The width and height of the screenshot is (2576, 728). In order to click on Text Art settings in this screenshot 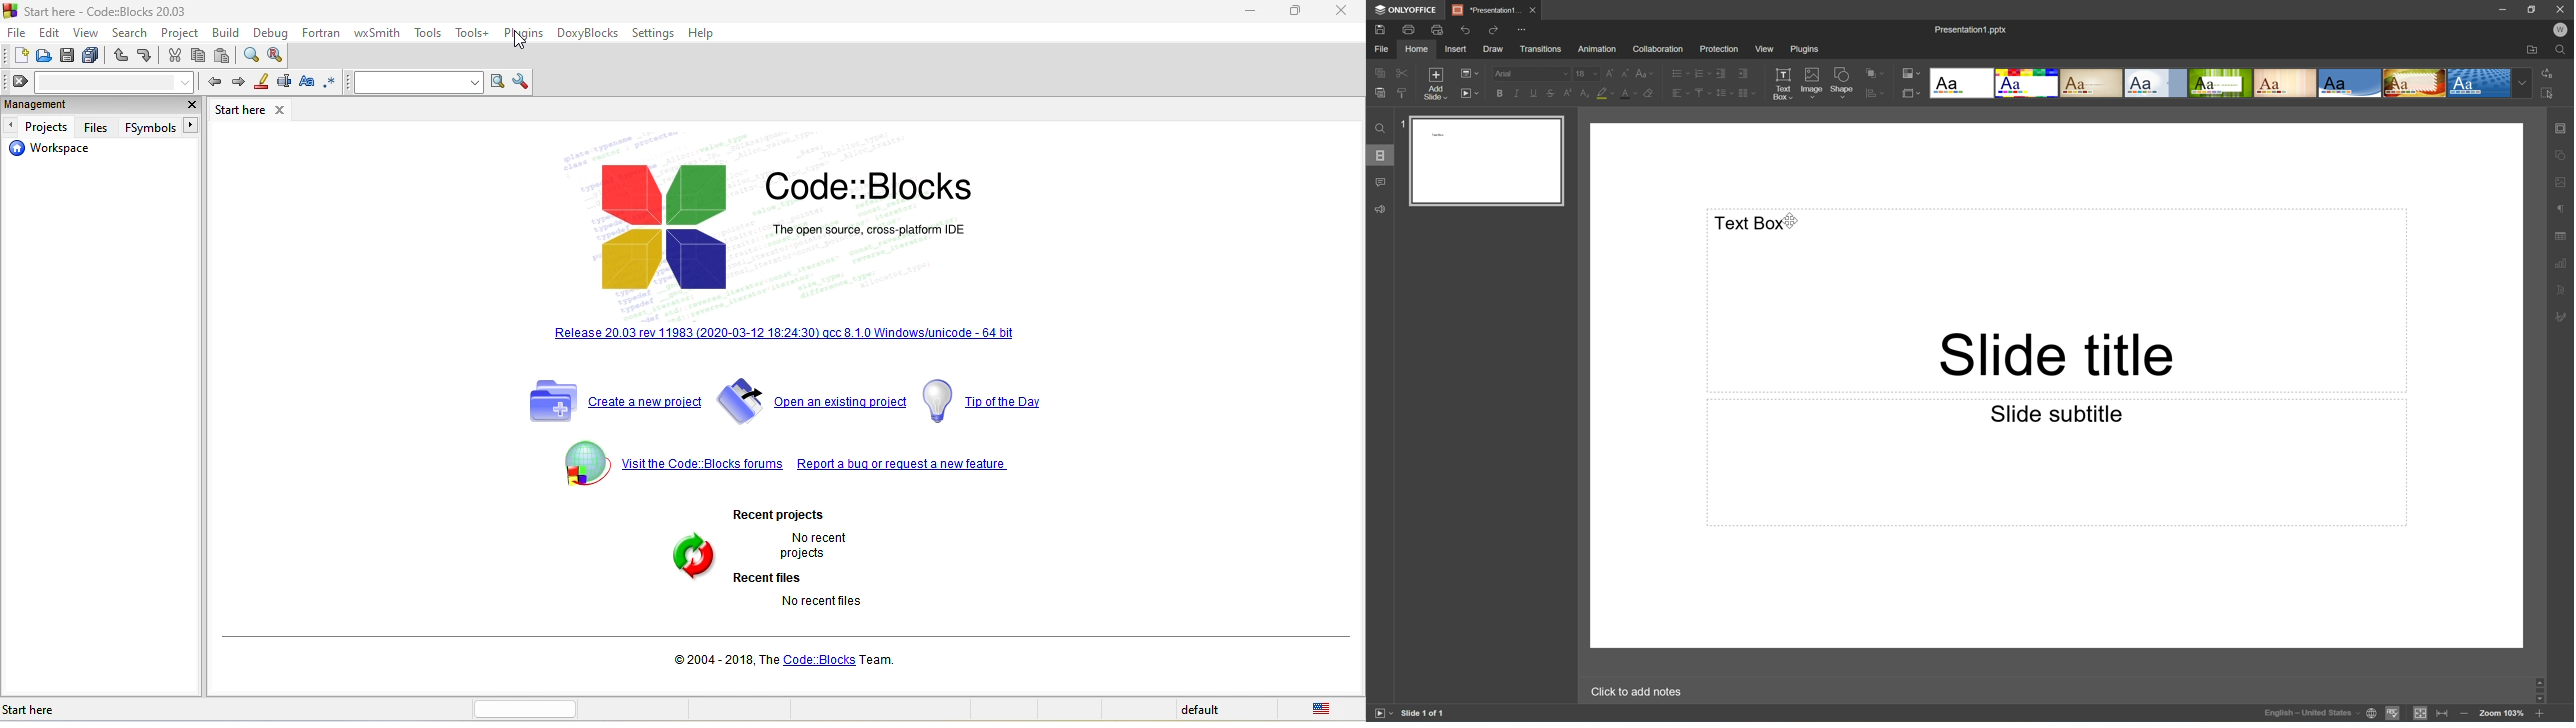, I will do `click(2564, 289)`.